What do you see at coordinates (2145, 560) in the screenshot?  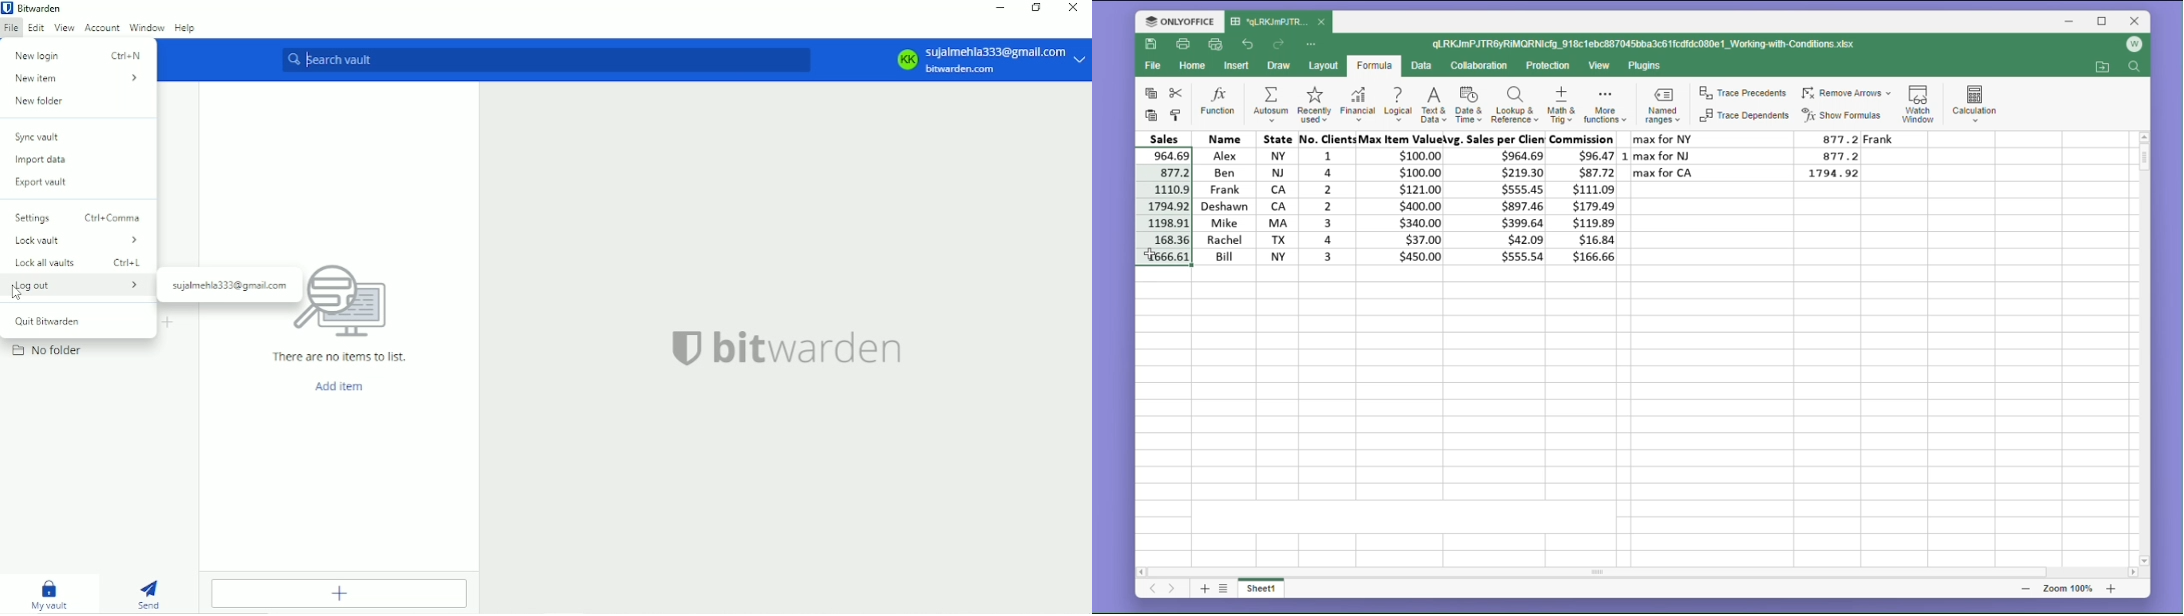 I see `scroll down` at bounding box center [2145, 560].